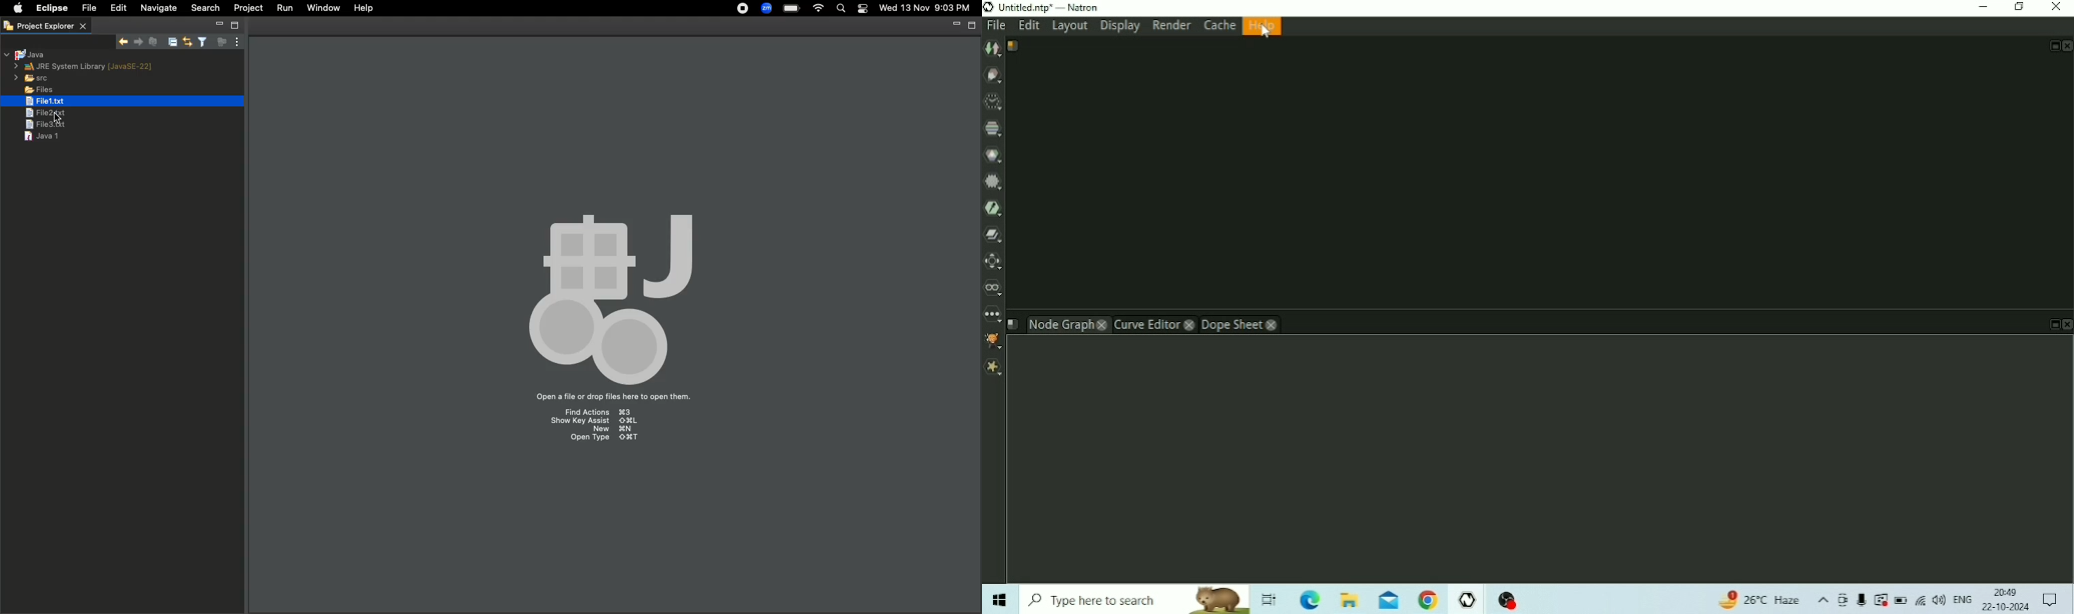  What do you see at coordinates (2051, 599) in the screenshot?
I see `Notifications` at bounding box center [2051, 599].